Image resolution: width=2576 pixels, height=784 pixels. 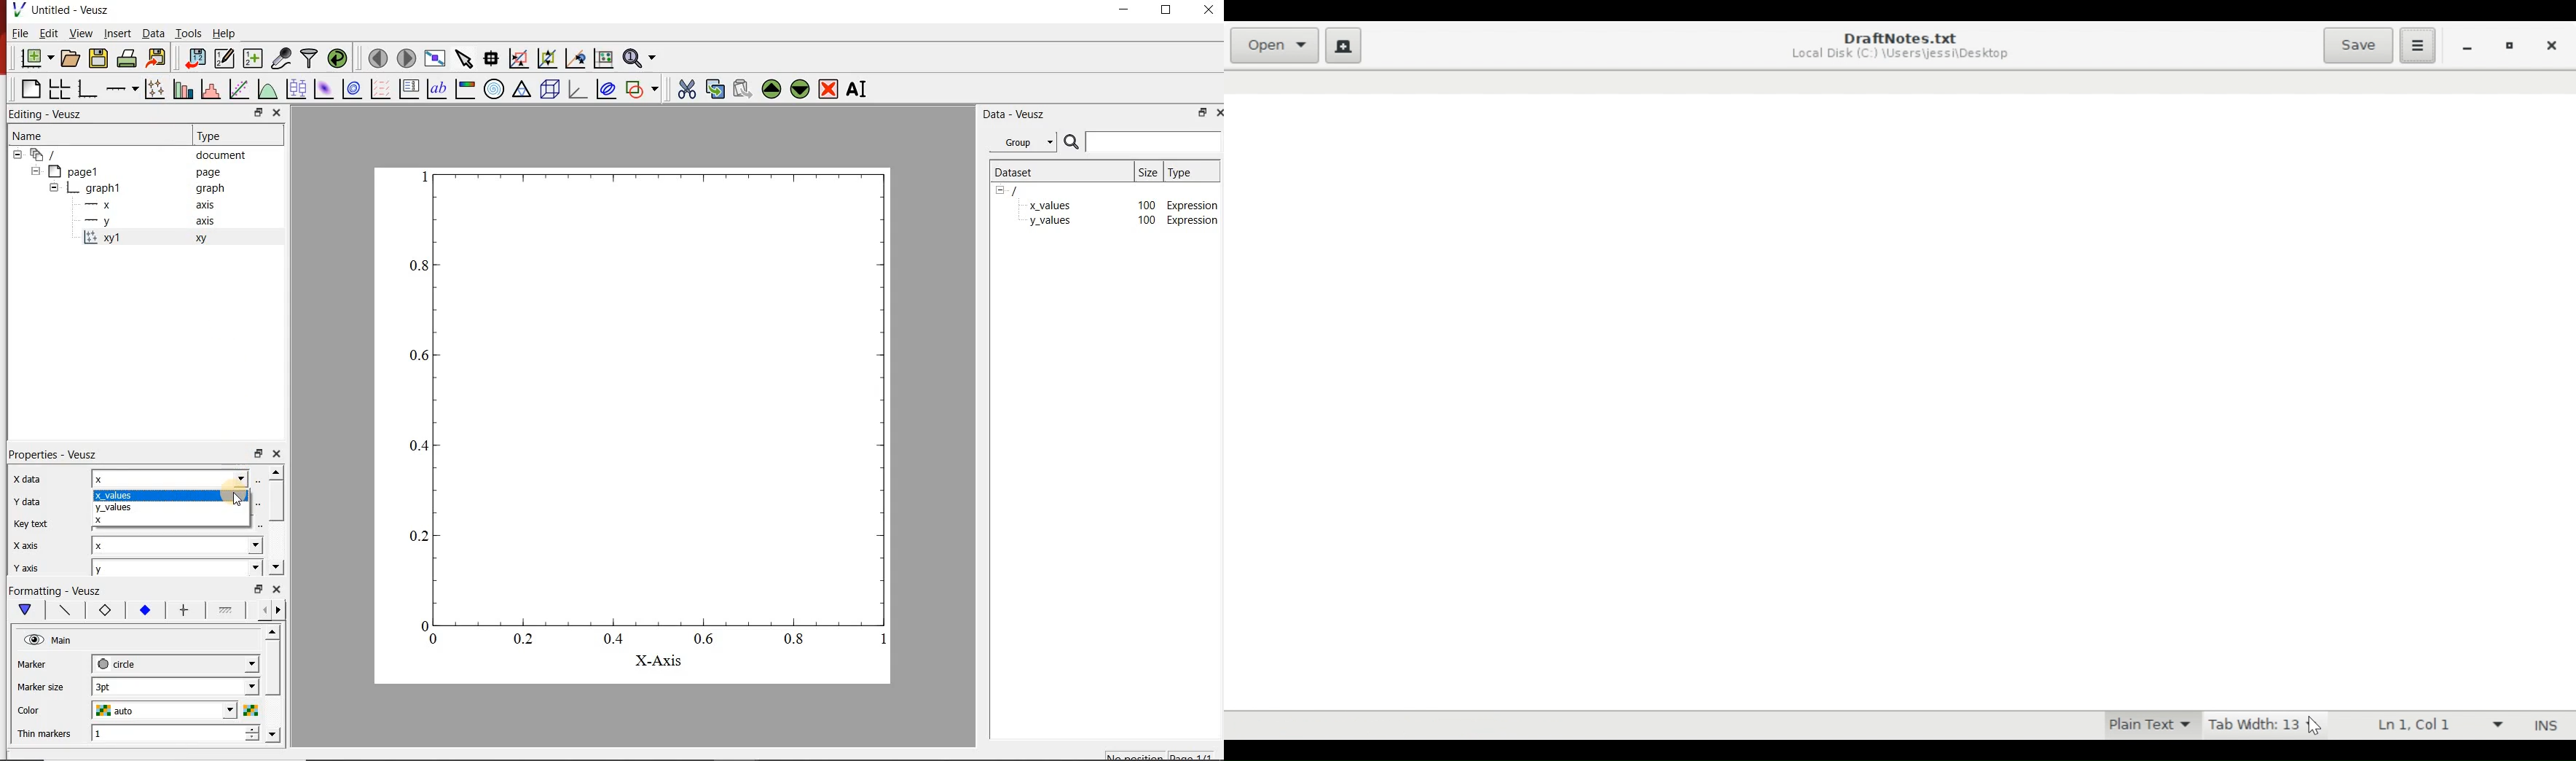 I want to click on | Y ais, so click(x=32, y=569).